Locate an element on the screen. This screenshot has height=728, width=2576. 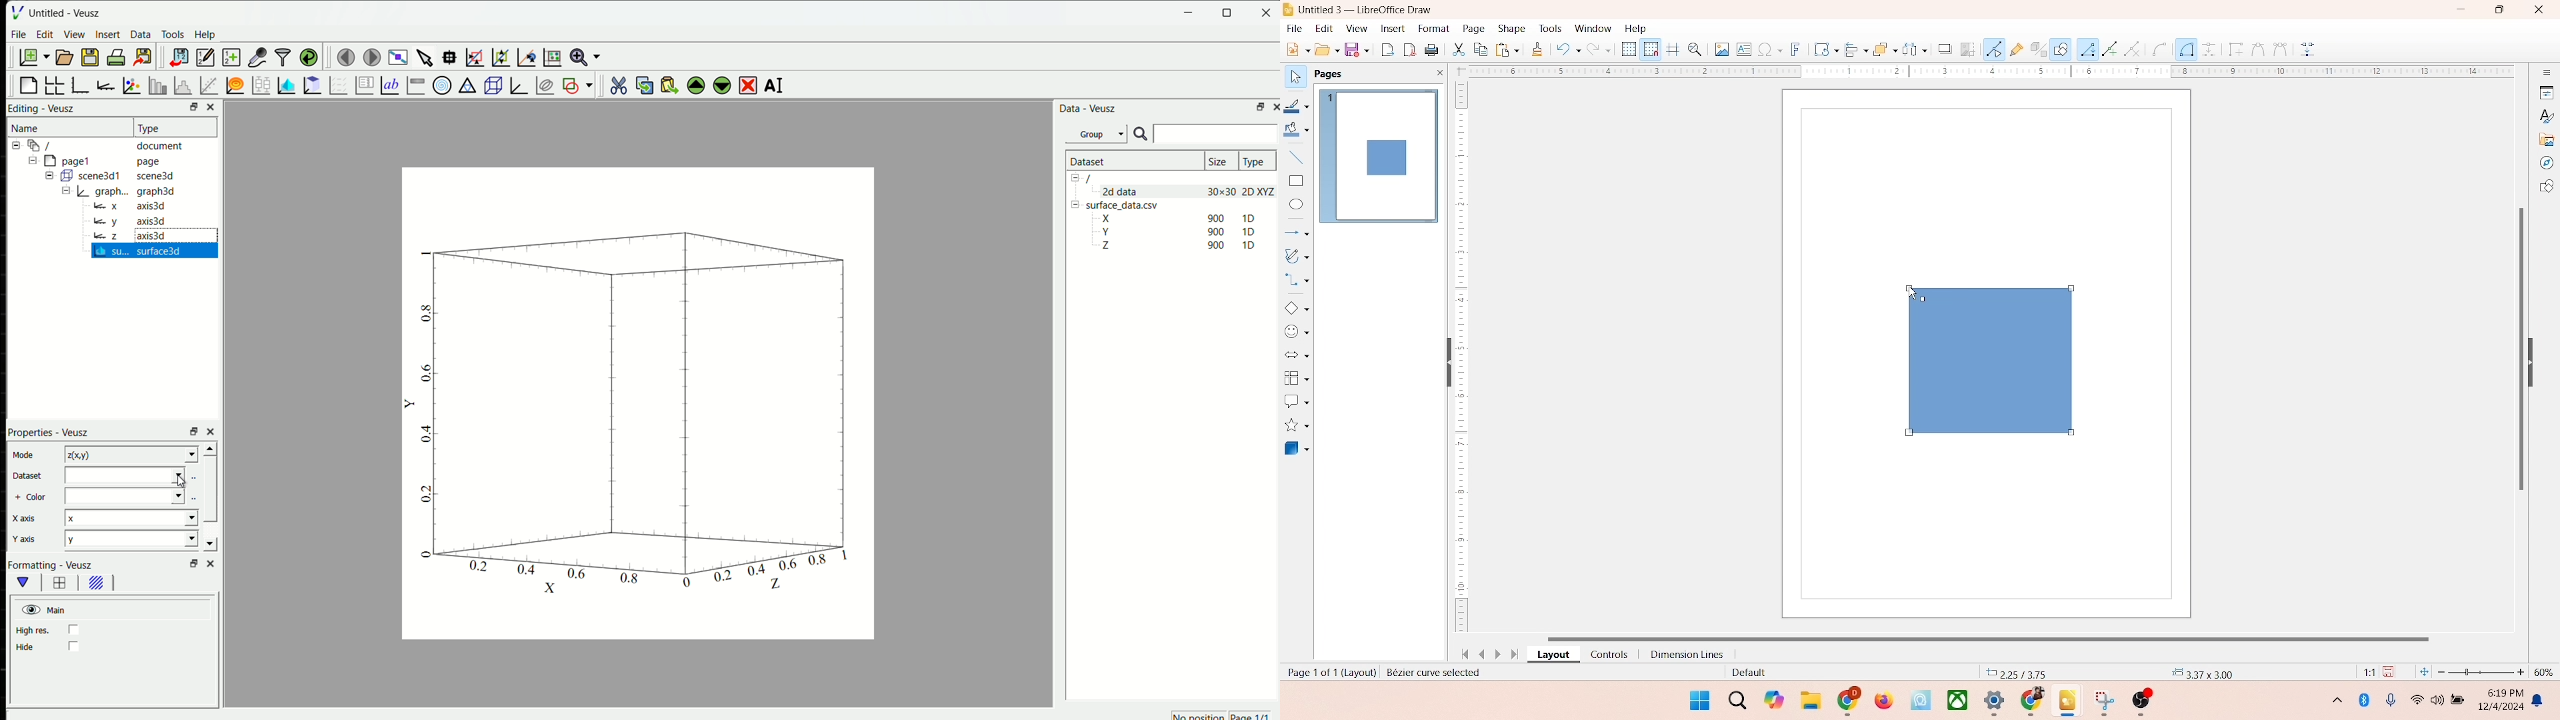
search box is located at coordinates (1215, 134).